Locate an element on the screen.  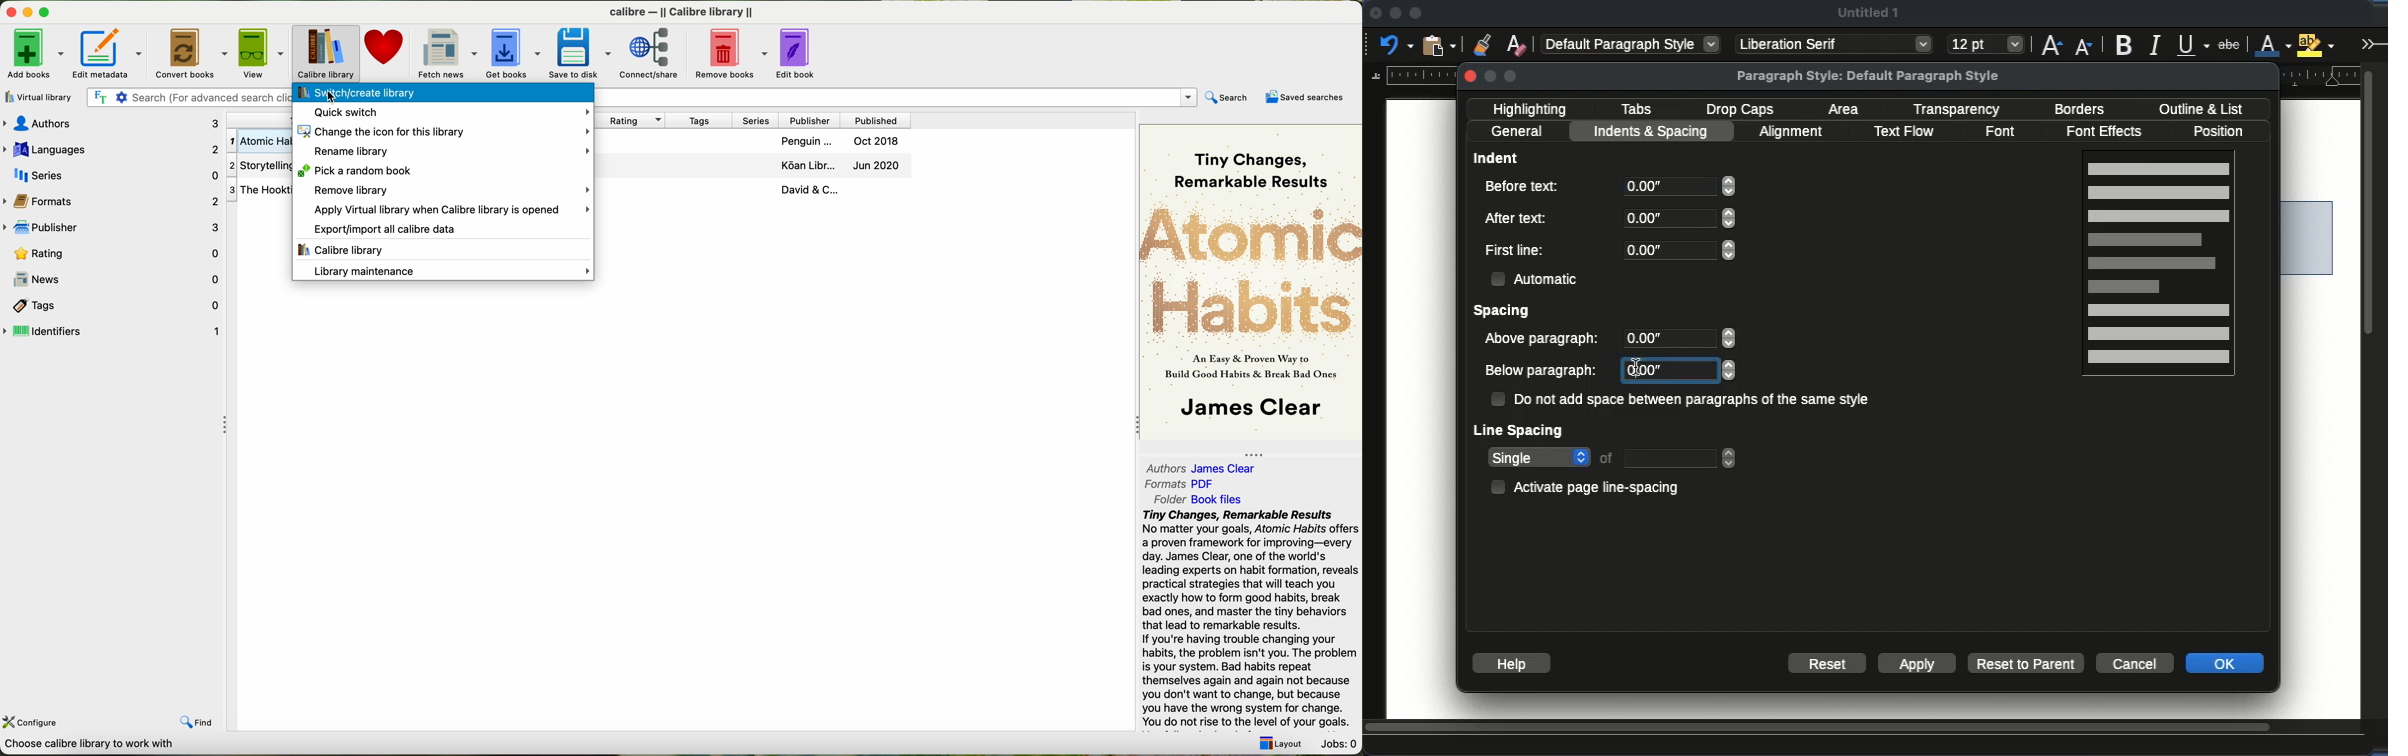
Calibre library is located at coordinates (343, 249).